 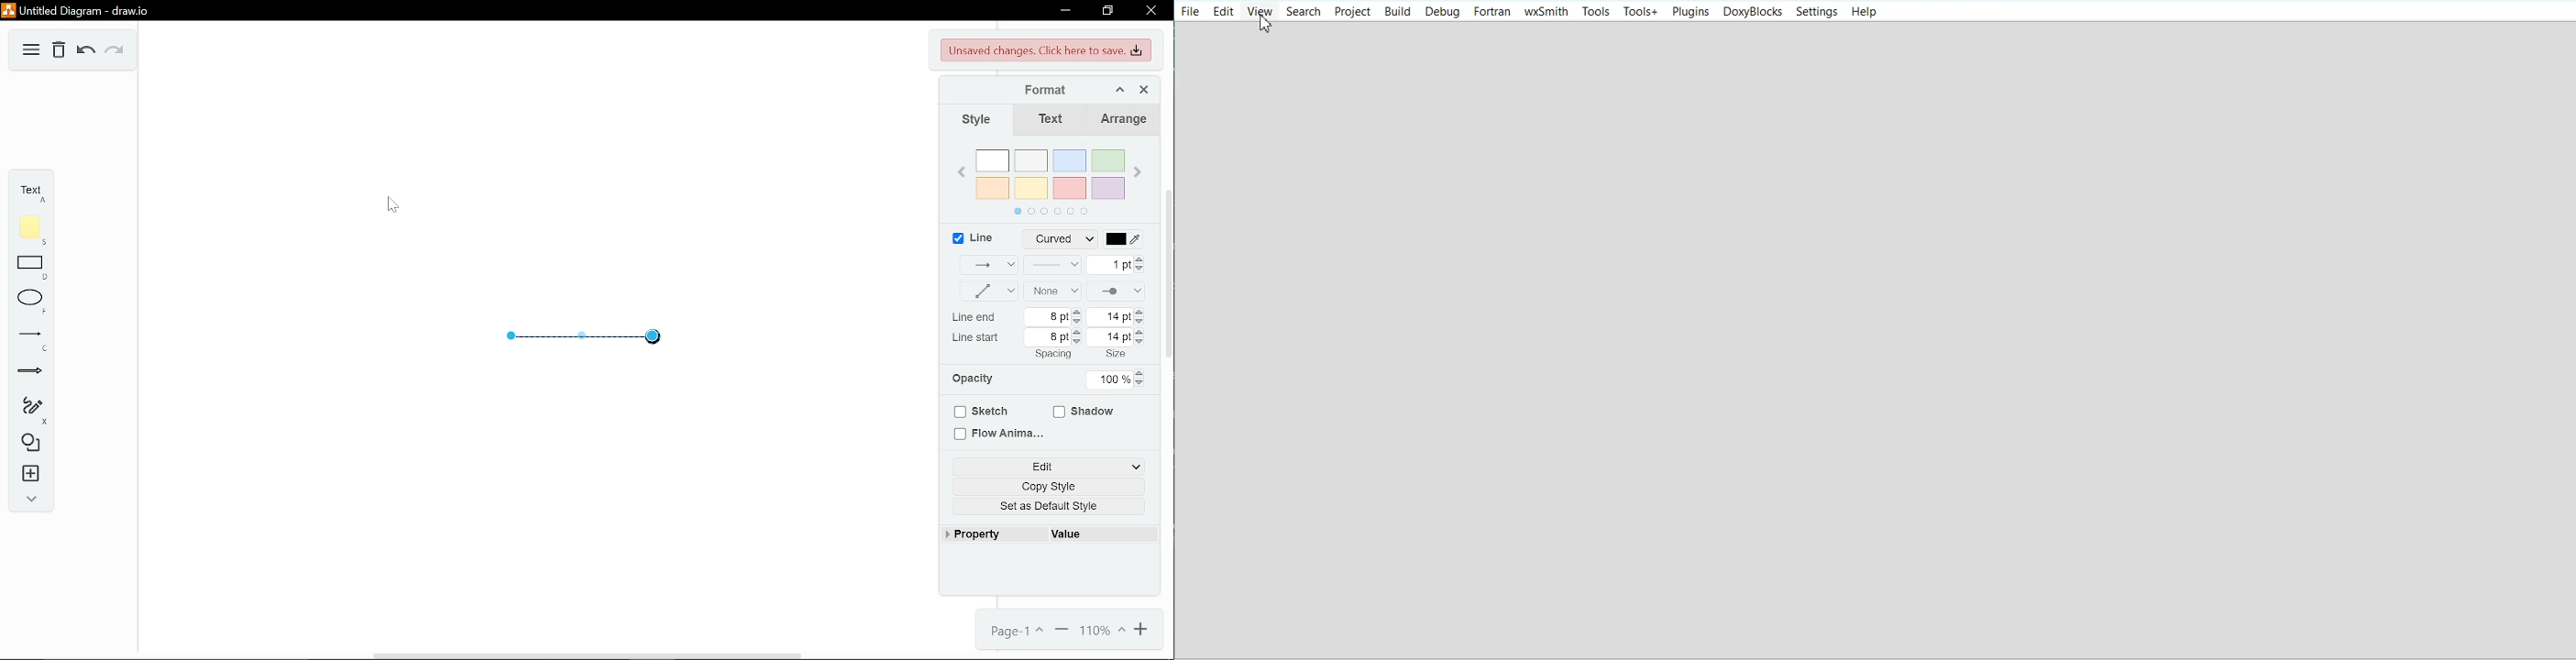 I want to click on Arrow changed to round shape, so click(x=589, y=353).